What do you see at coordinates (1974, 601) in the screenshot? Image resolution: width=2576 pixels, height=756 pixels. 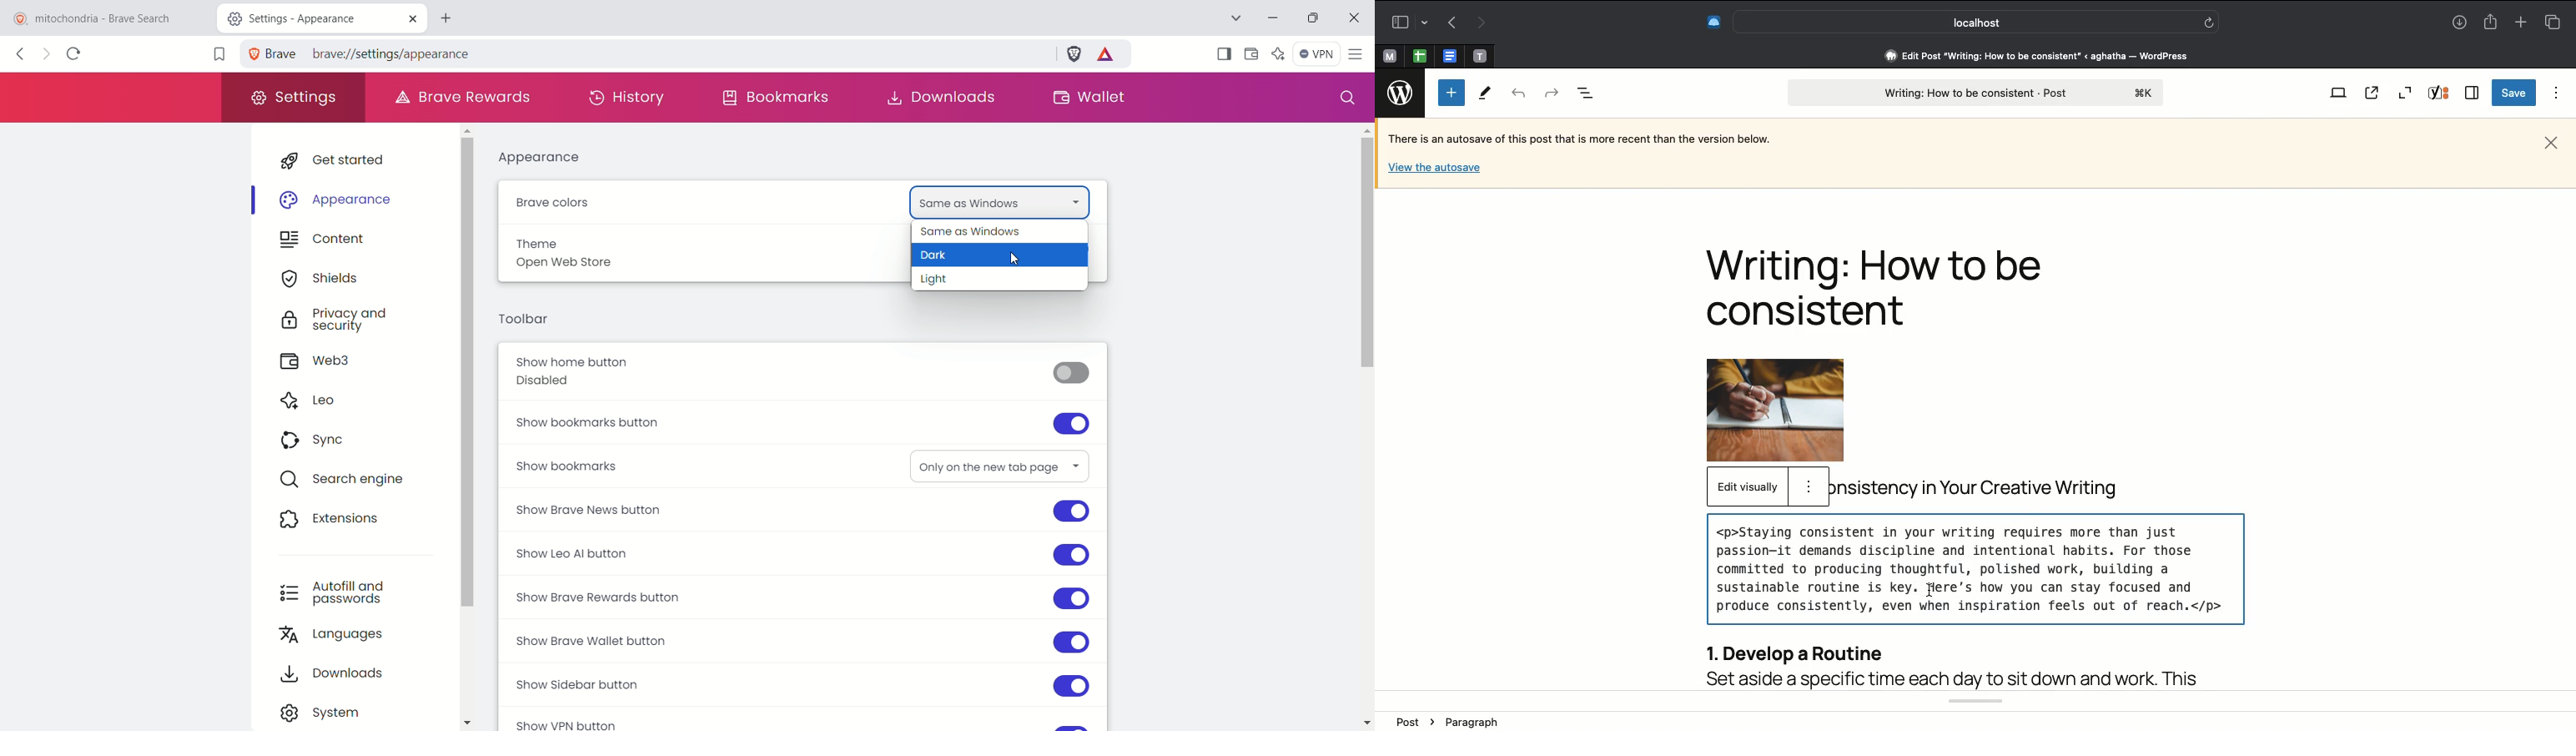 I see `html body` at bounding box center [1974, 601].